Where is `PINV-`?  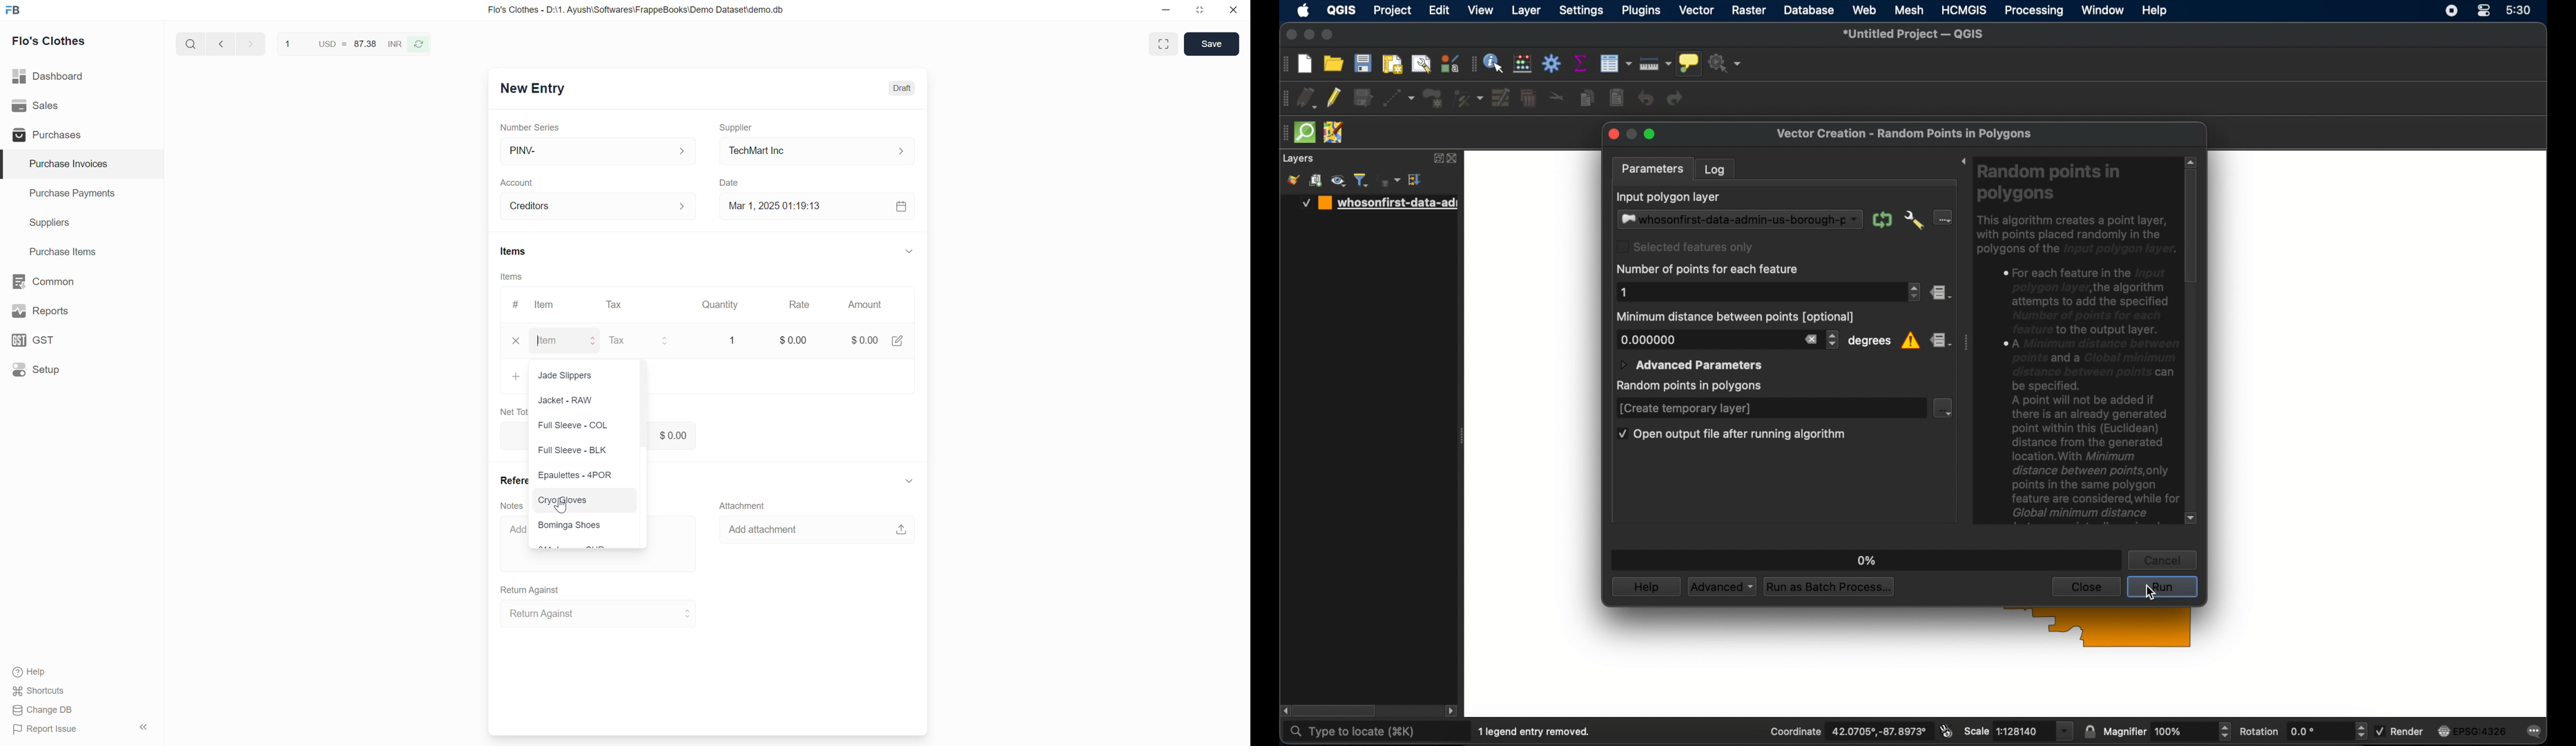 PINV- is located at coordinates (595, 151).